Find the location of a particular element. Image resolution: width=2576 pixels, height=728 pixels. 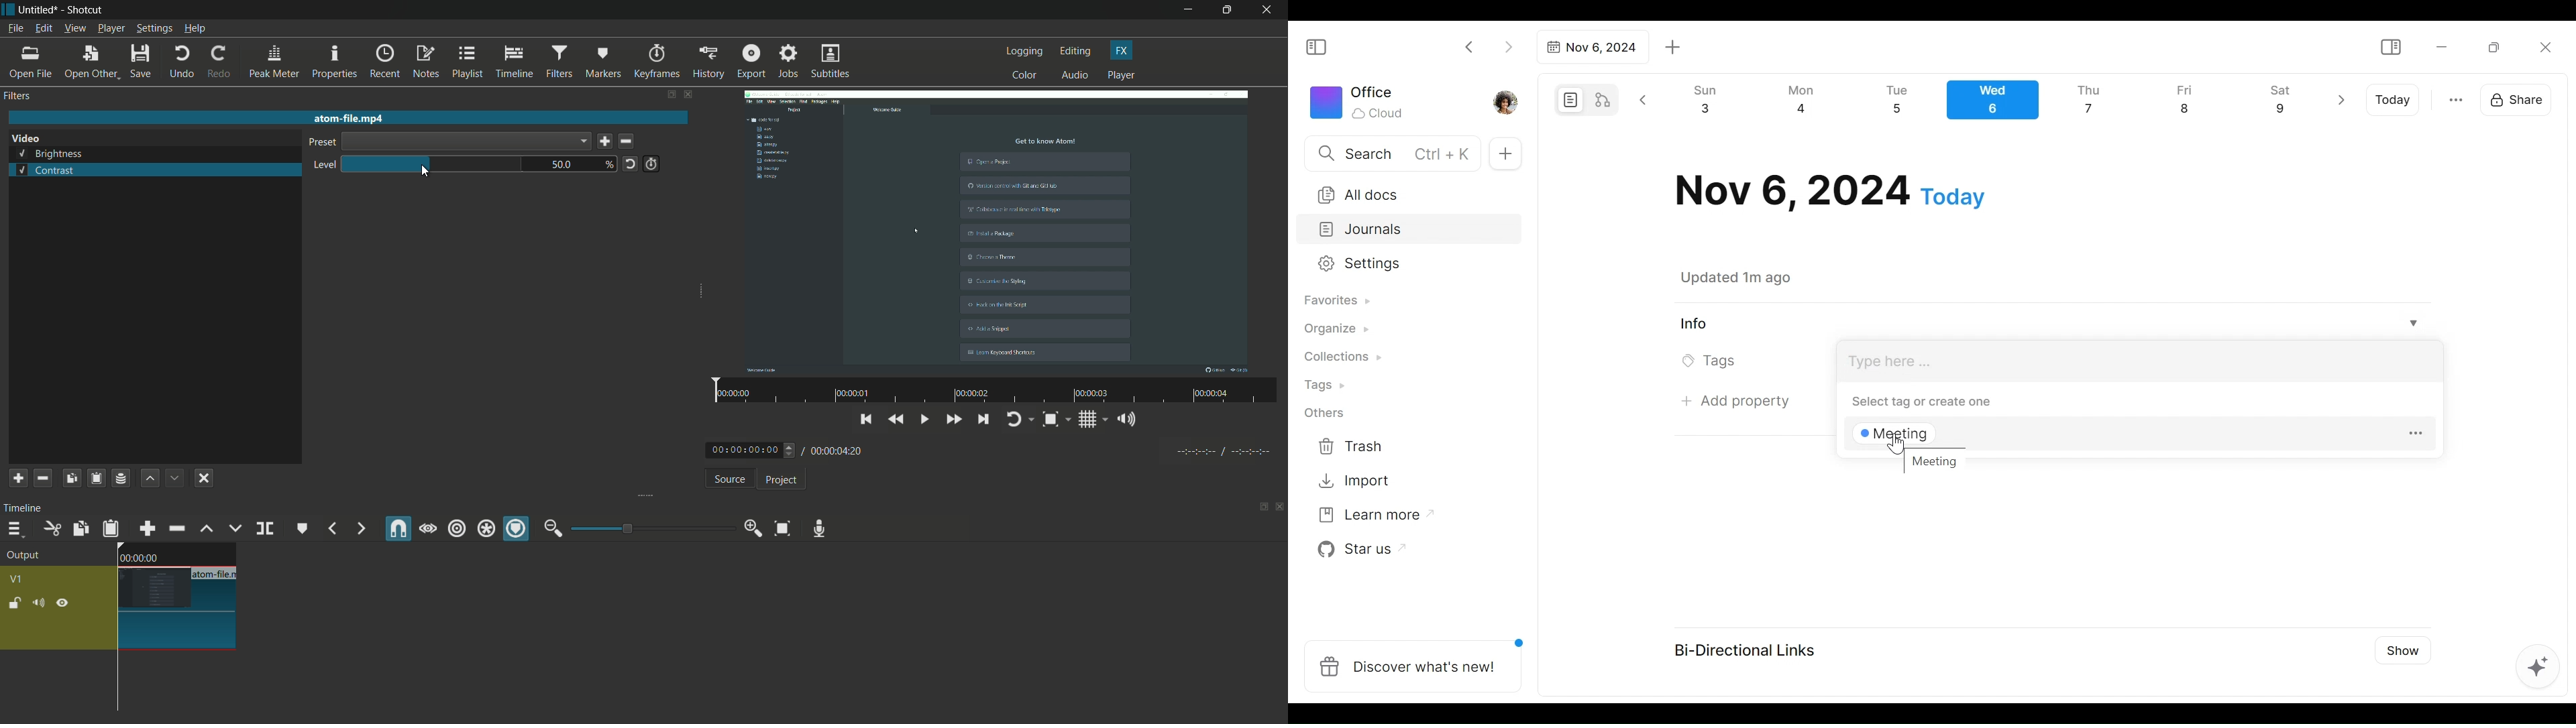

mute is located at coordinates (41, 603).